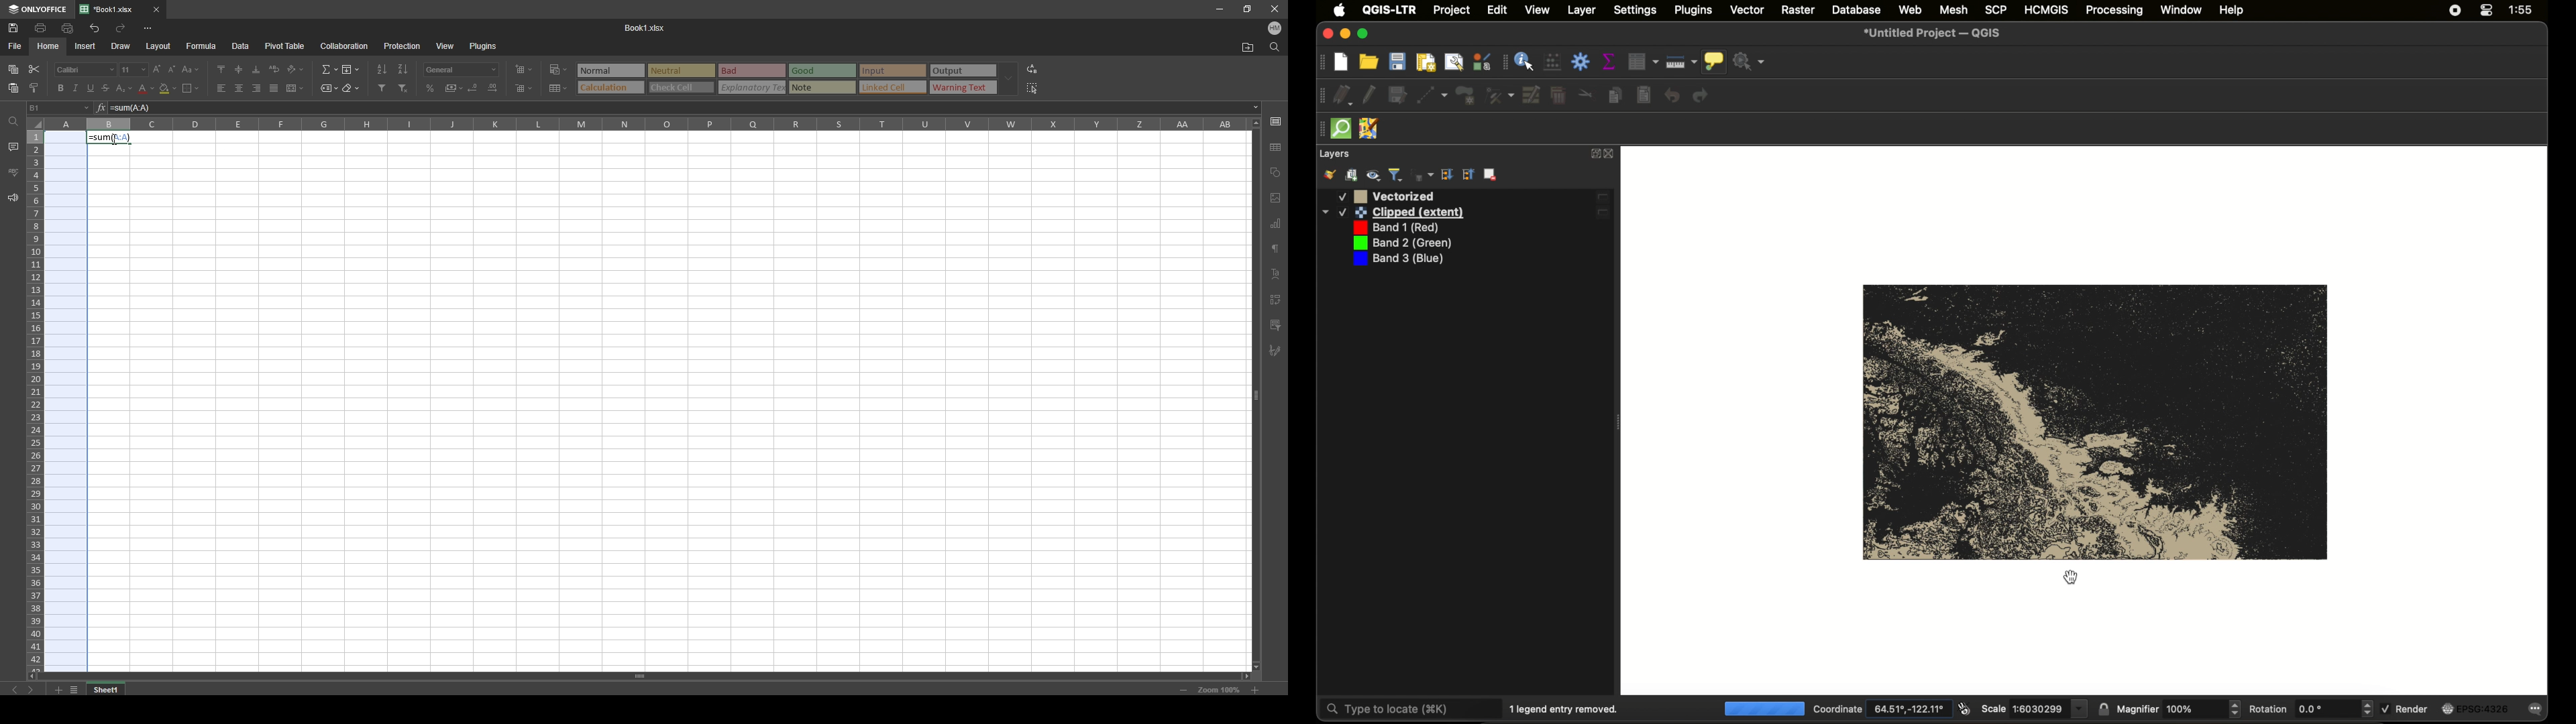 The height and width of the screenshot is (728, 2576). What do you see at coordinates (1497, 10) in the screenshot?
I see `edit` at bounding box center [1497, 10].